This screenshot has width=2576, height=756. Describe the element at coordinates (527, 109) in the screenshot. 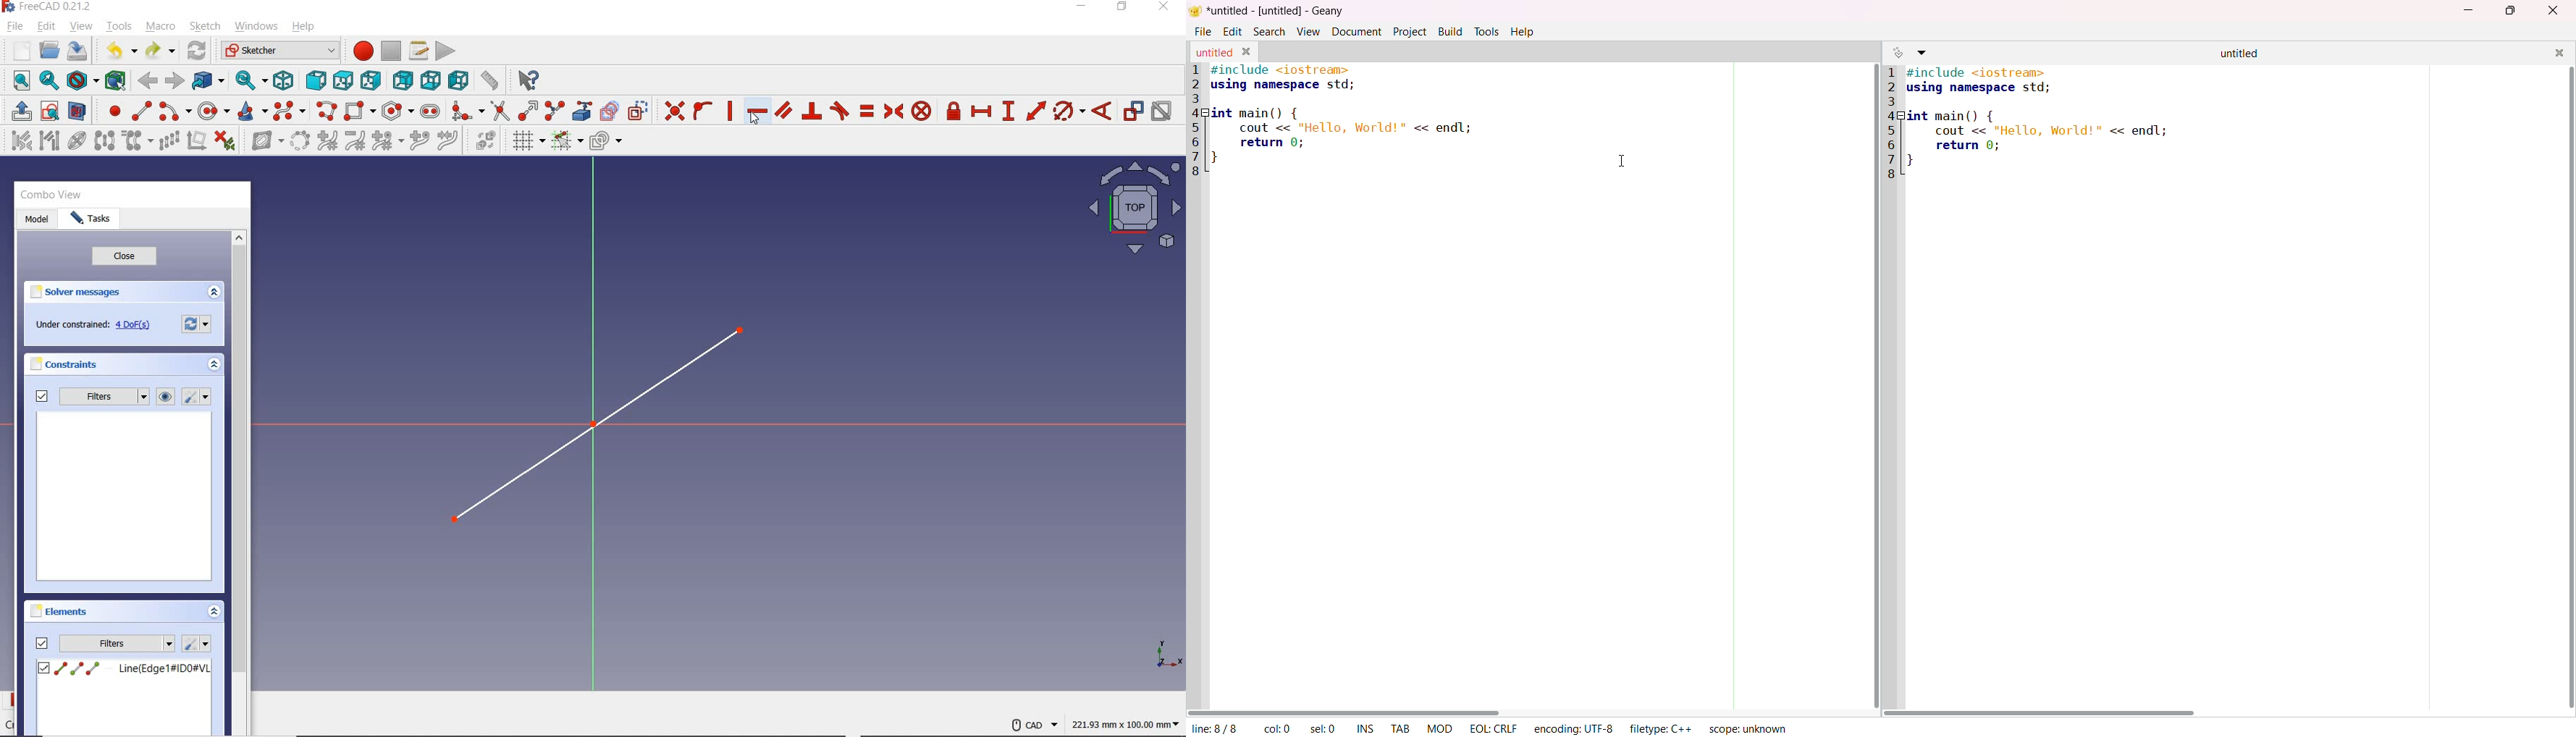

I see `EXTEND EDGE` at that location.